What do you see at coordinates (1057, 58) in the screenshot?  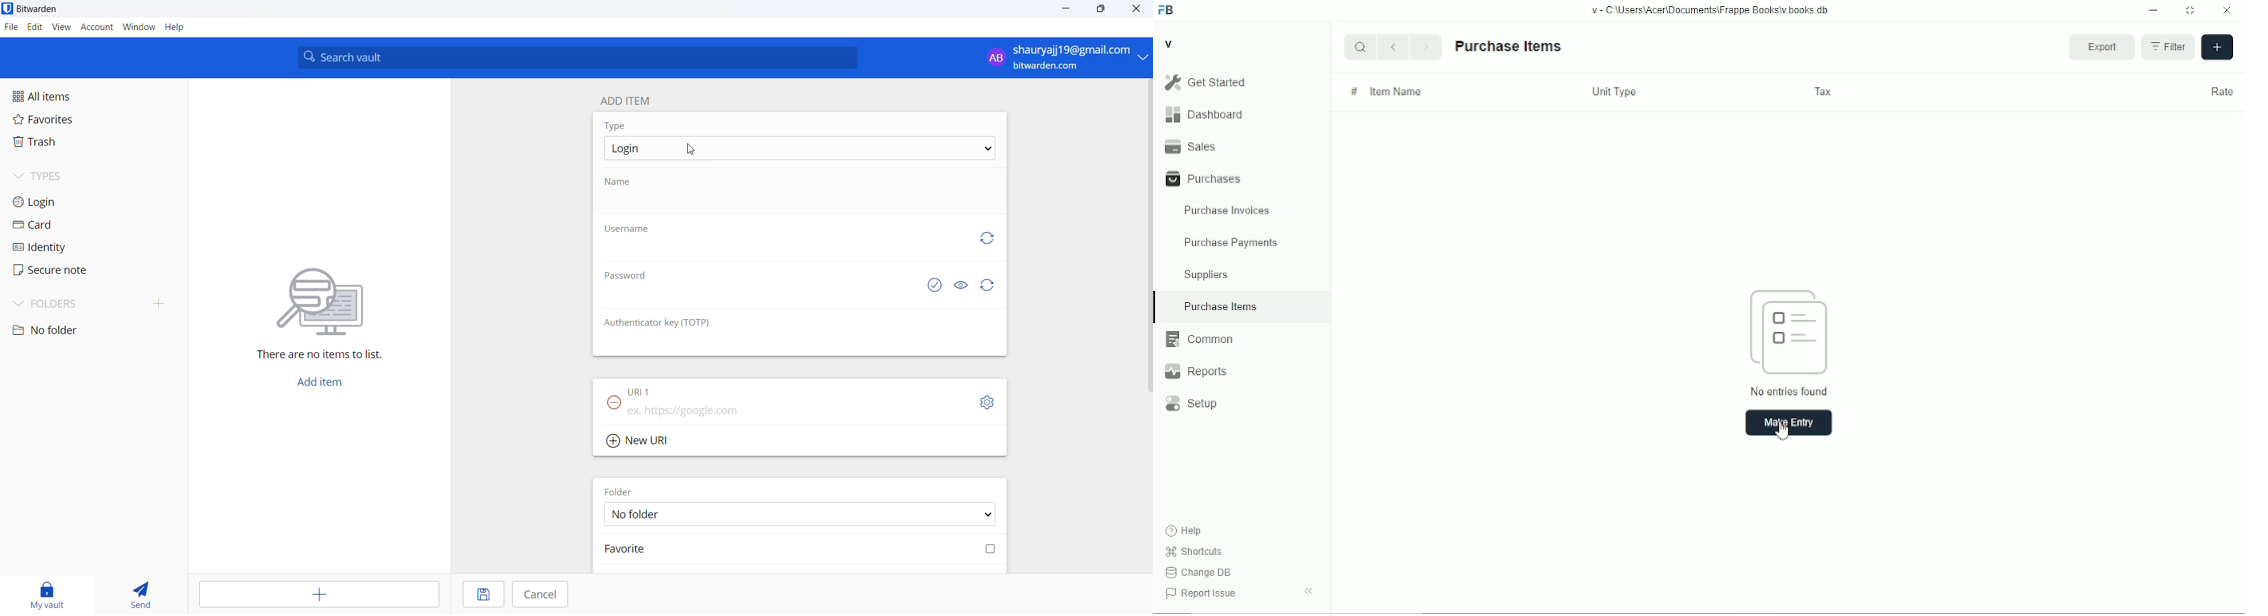 I see `login email` at bounding box center [1057, 58].